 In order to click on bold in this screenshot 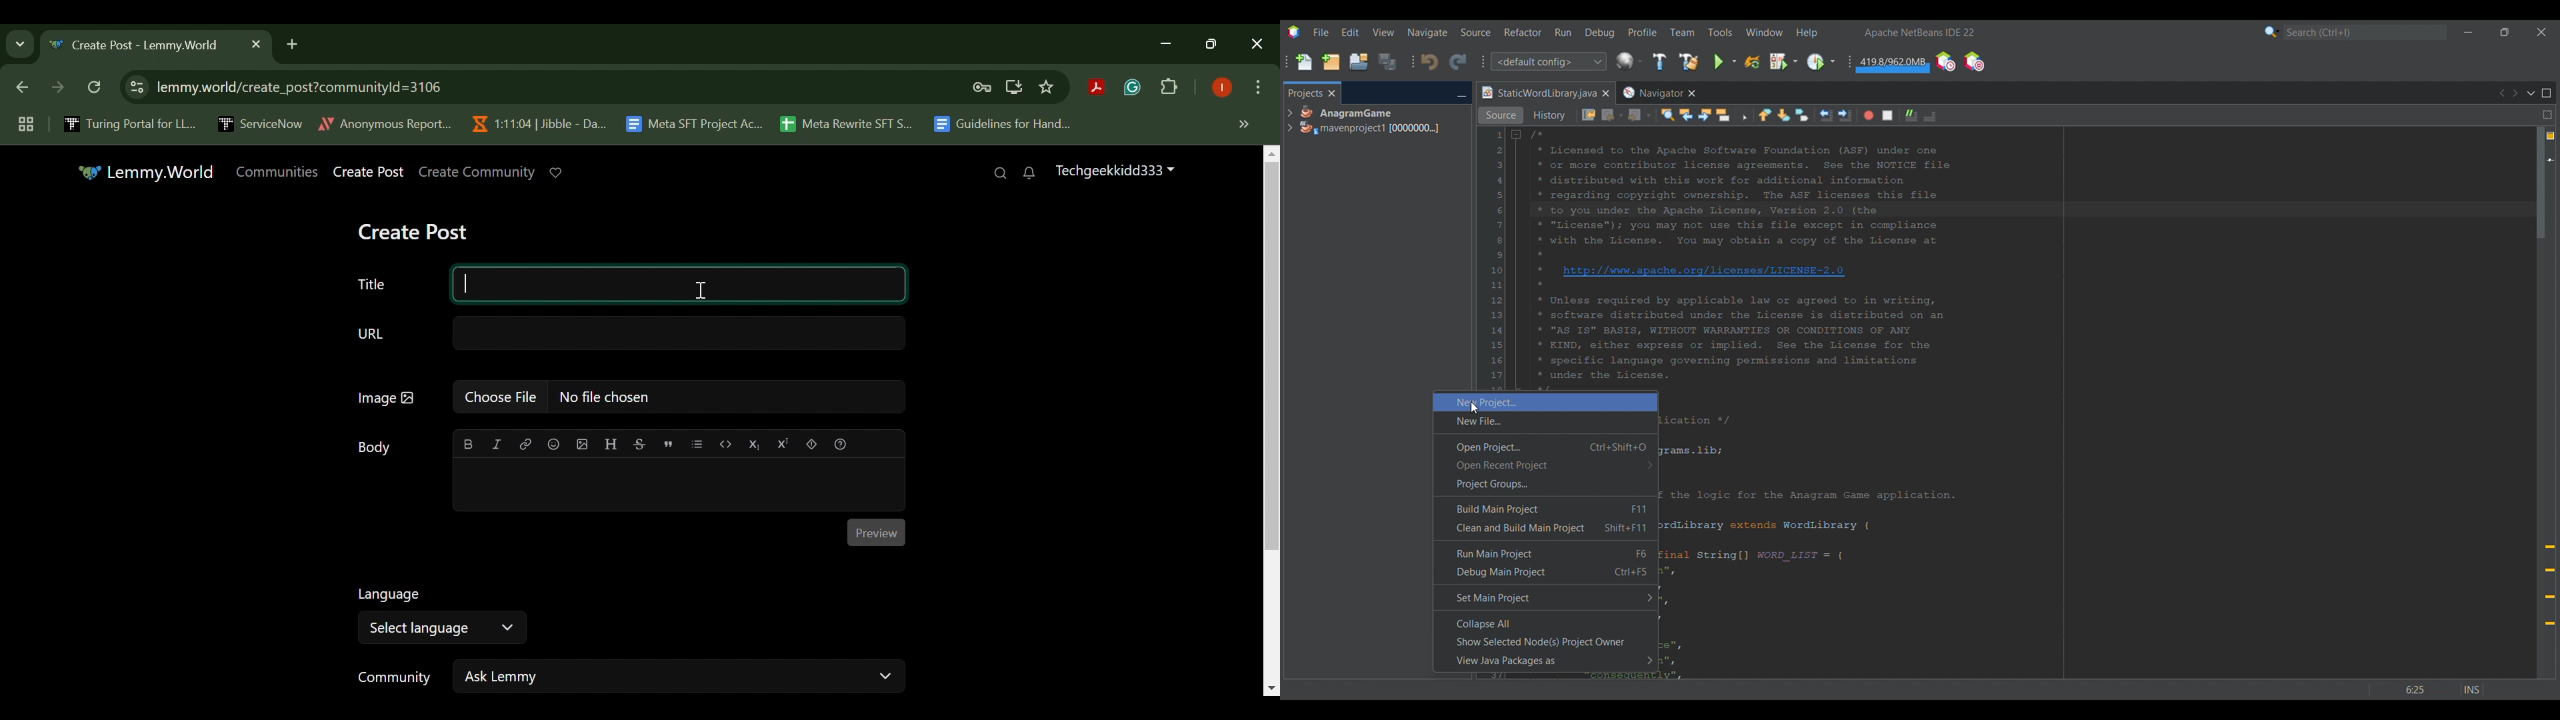, I will do `click(469, 444)`.